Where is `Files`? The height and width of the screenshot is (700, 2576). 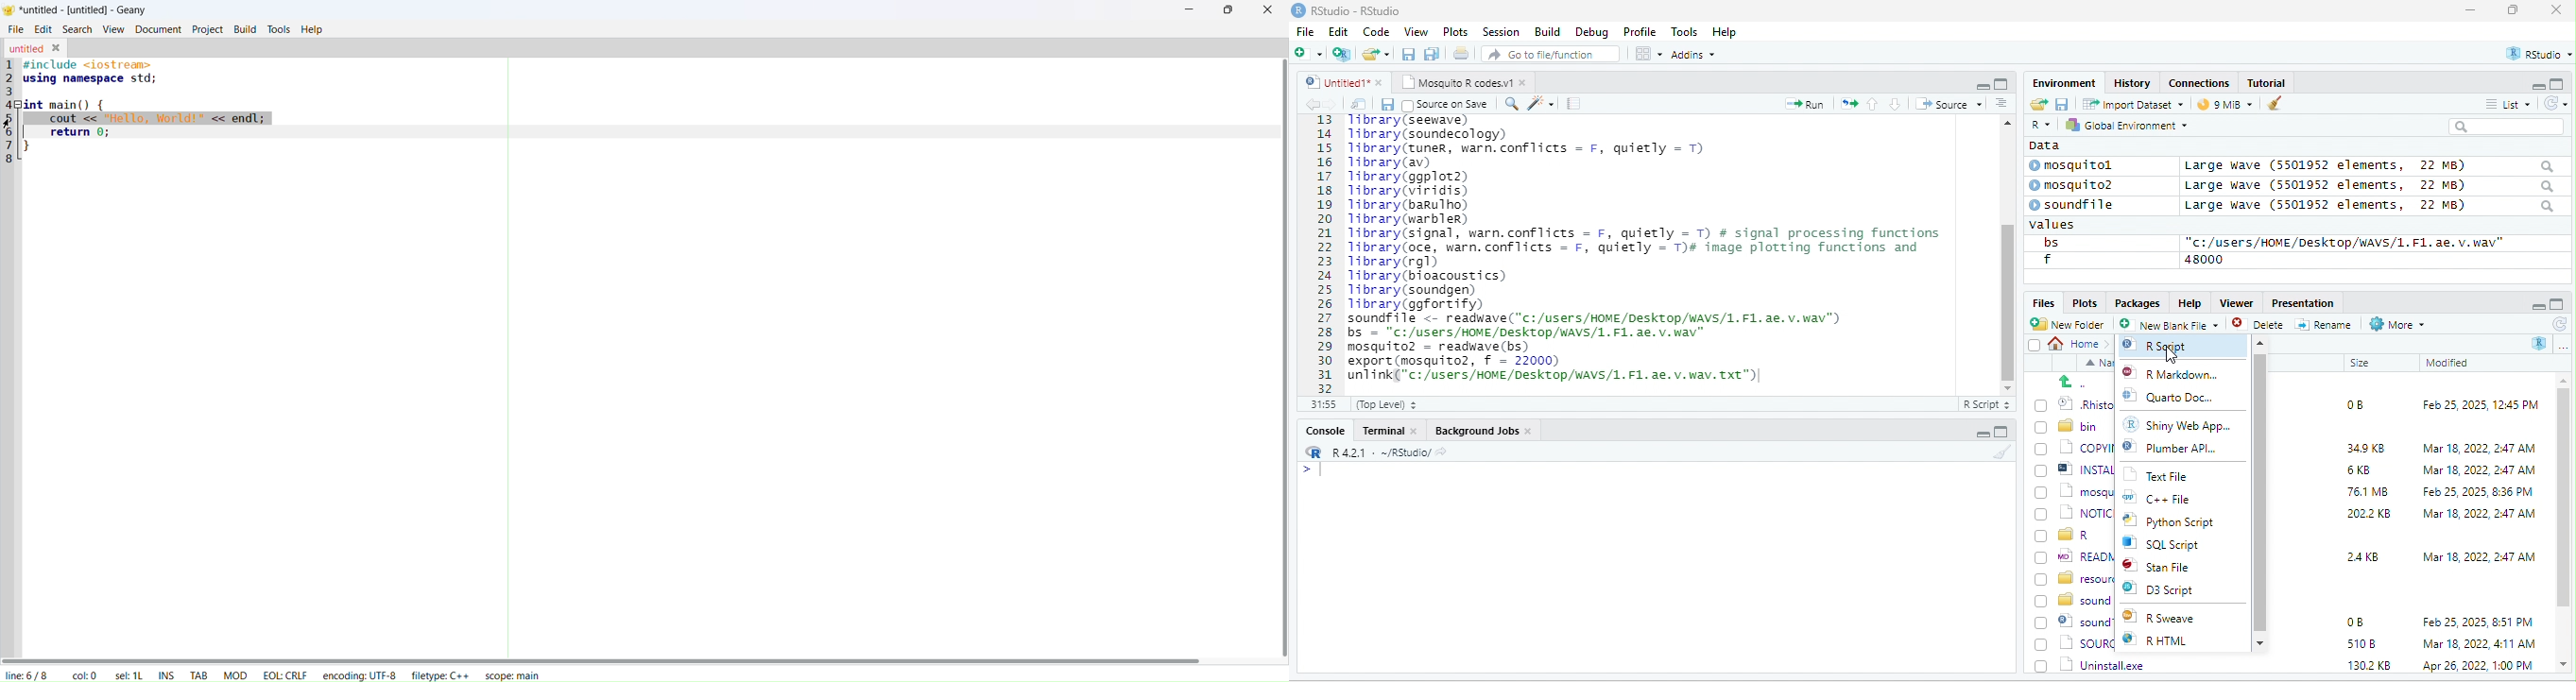
Files is located at coordinates (2040, 302).